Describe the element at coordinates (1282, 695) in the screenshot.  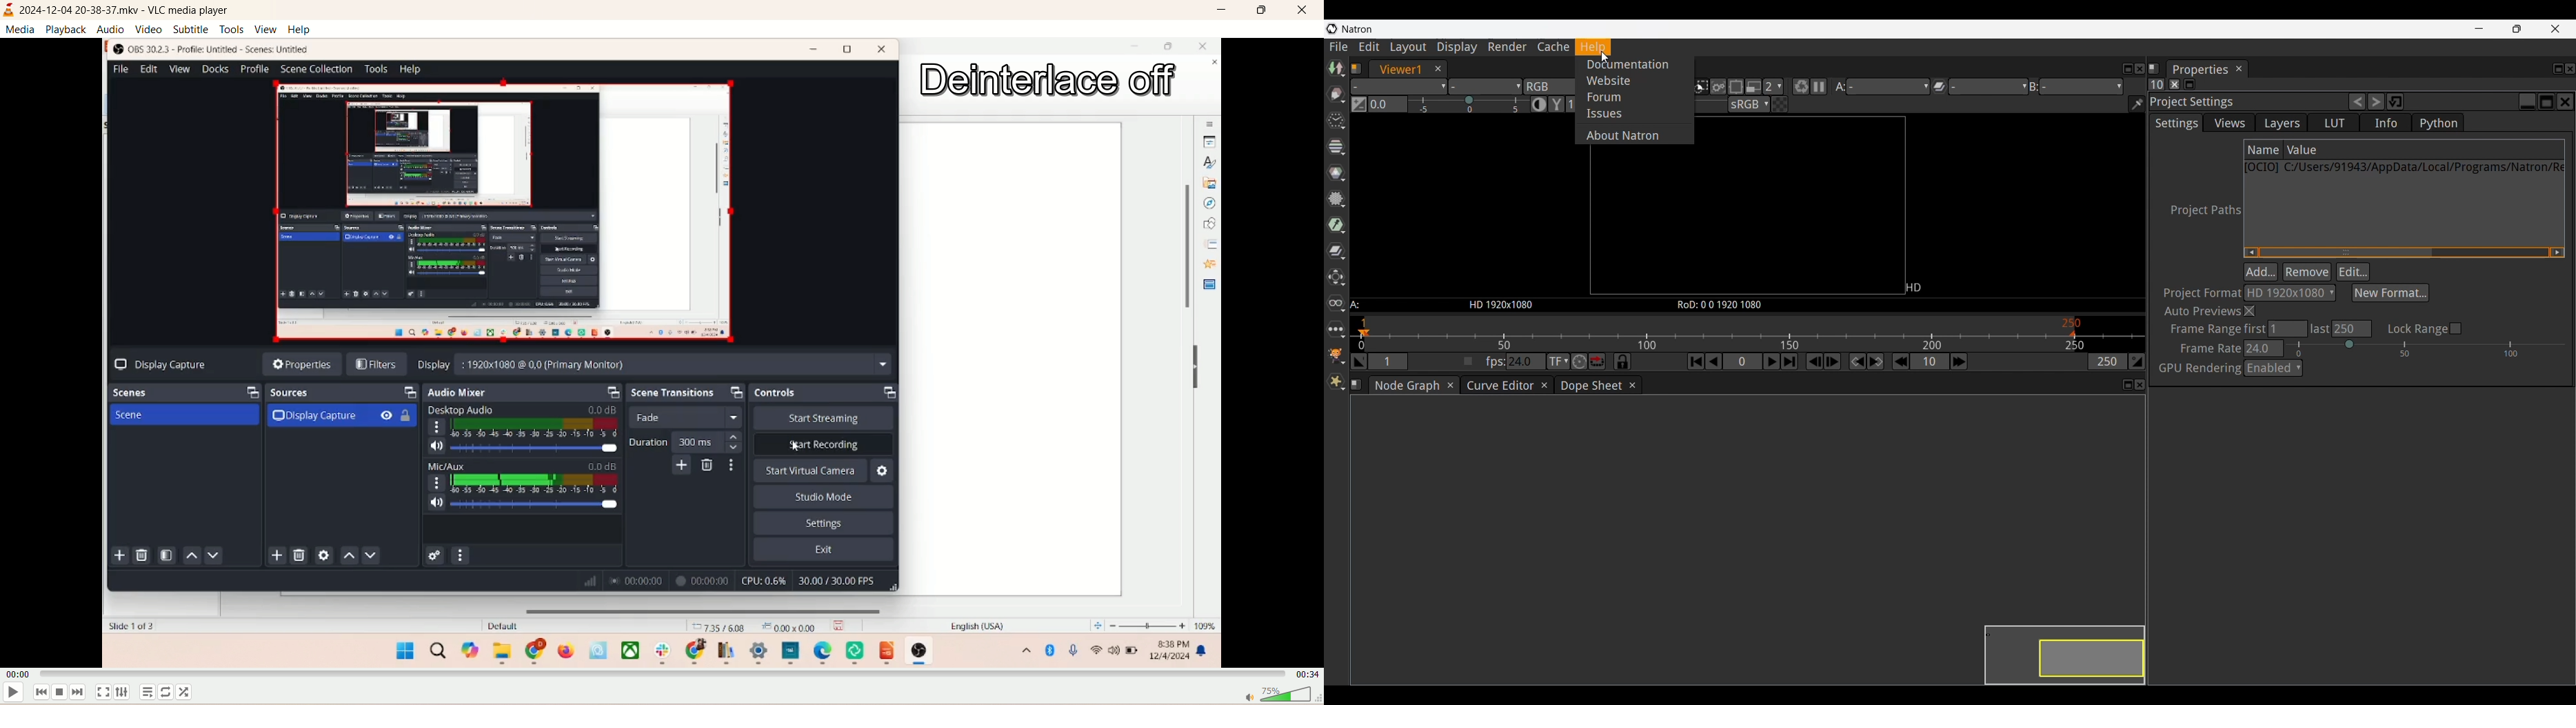
I see `volume bar` at that location.